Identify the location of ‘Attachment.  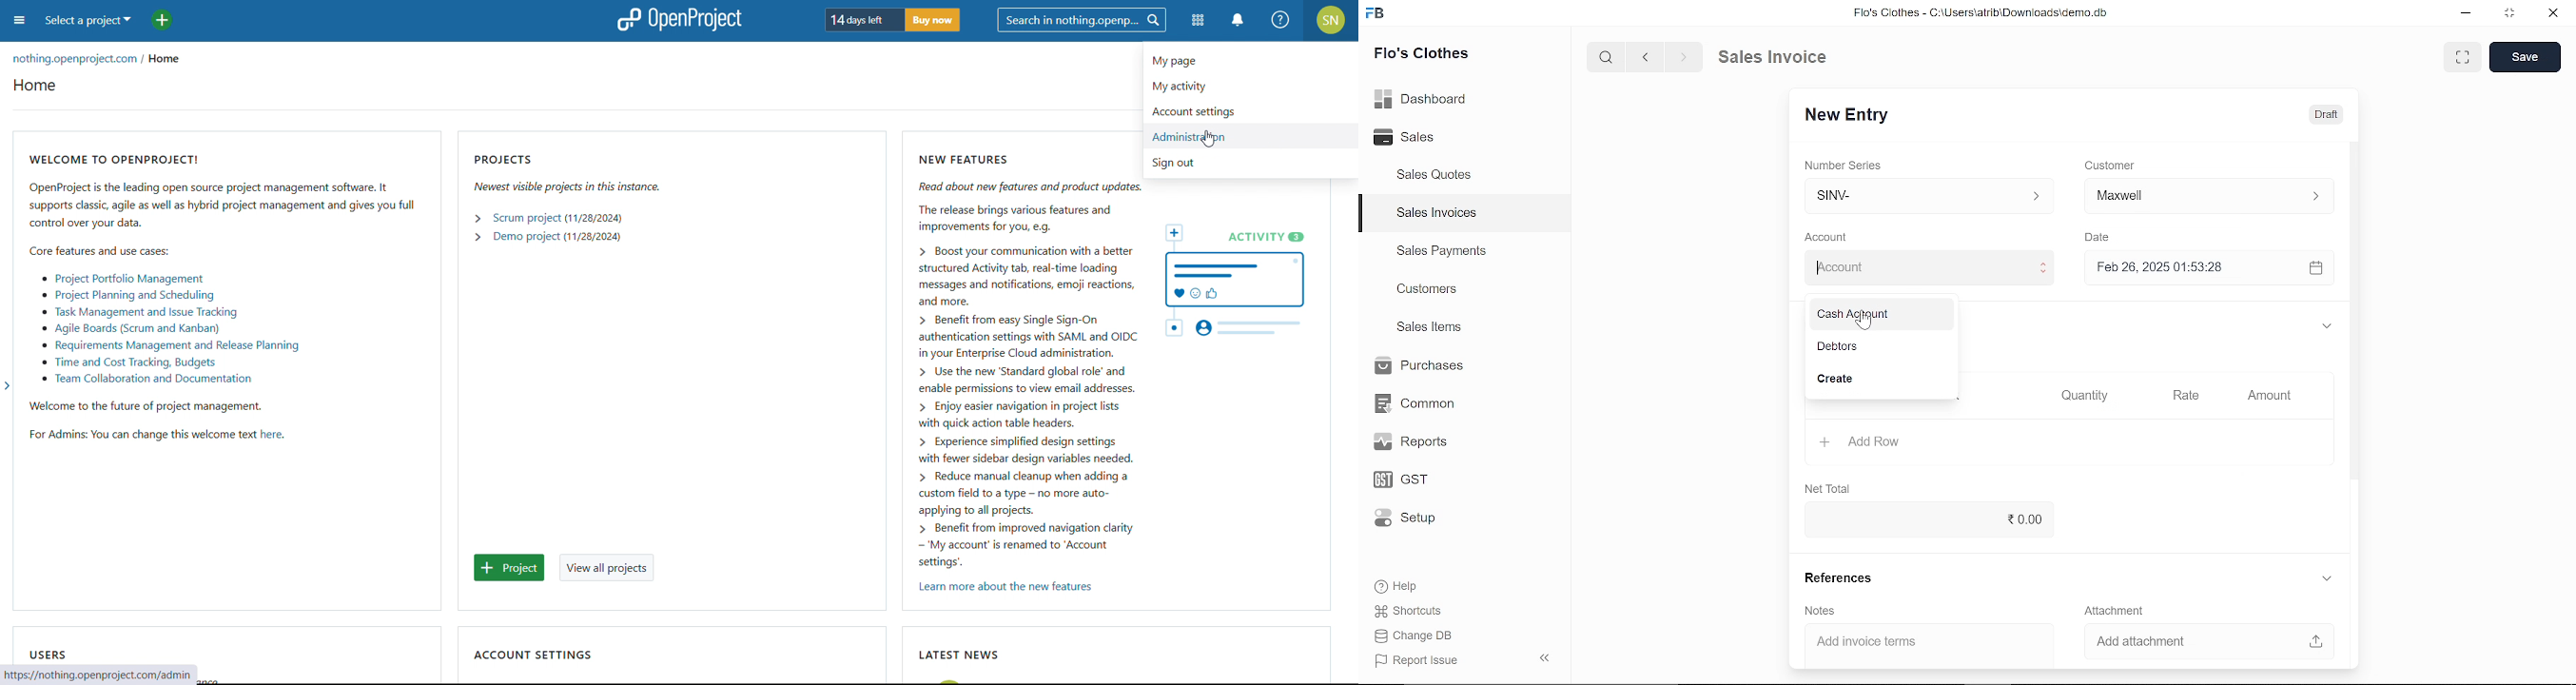
(2112, 611).